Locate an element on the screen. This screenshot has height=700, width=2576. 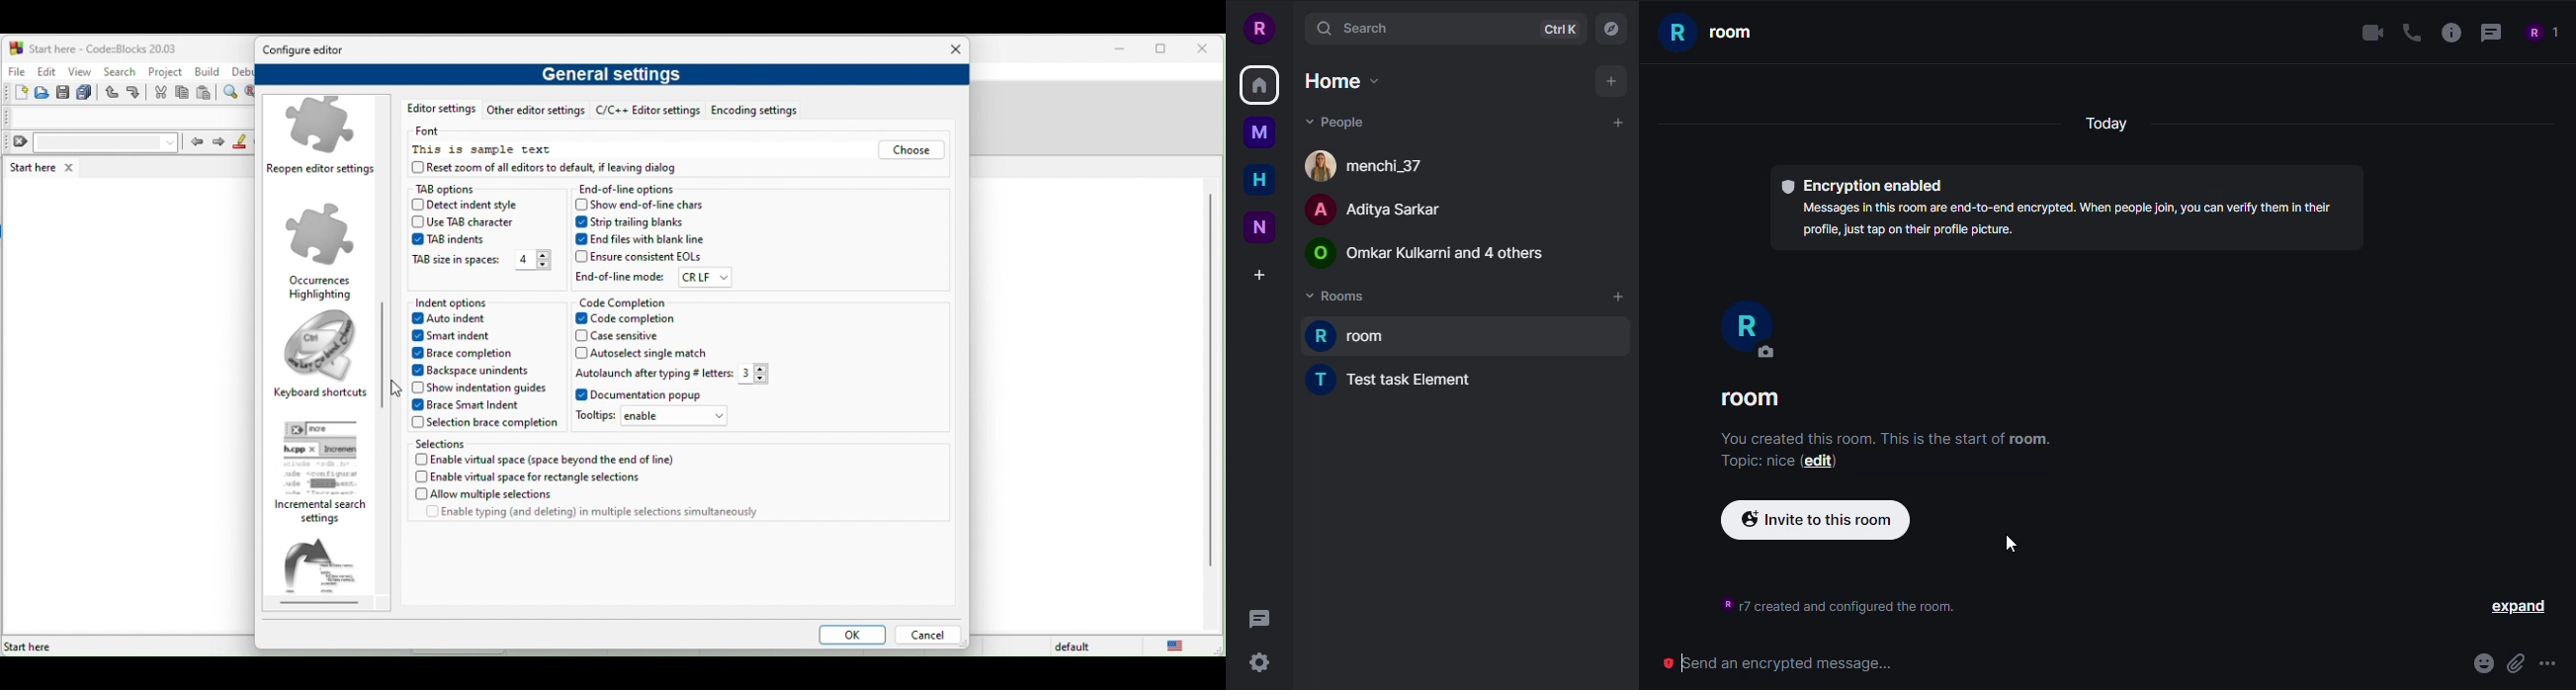
navigator is located at coordinates (1611, 30).